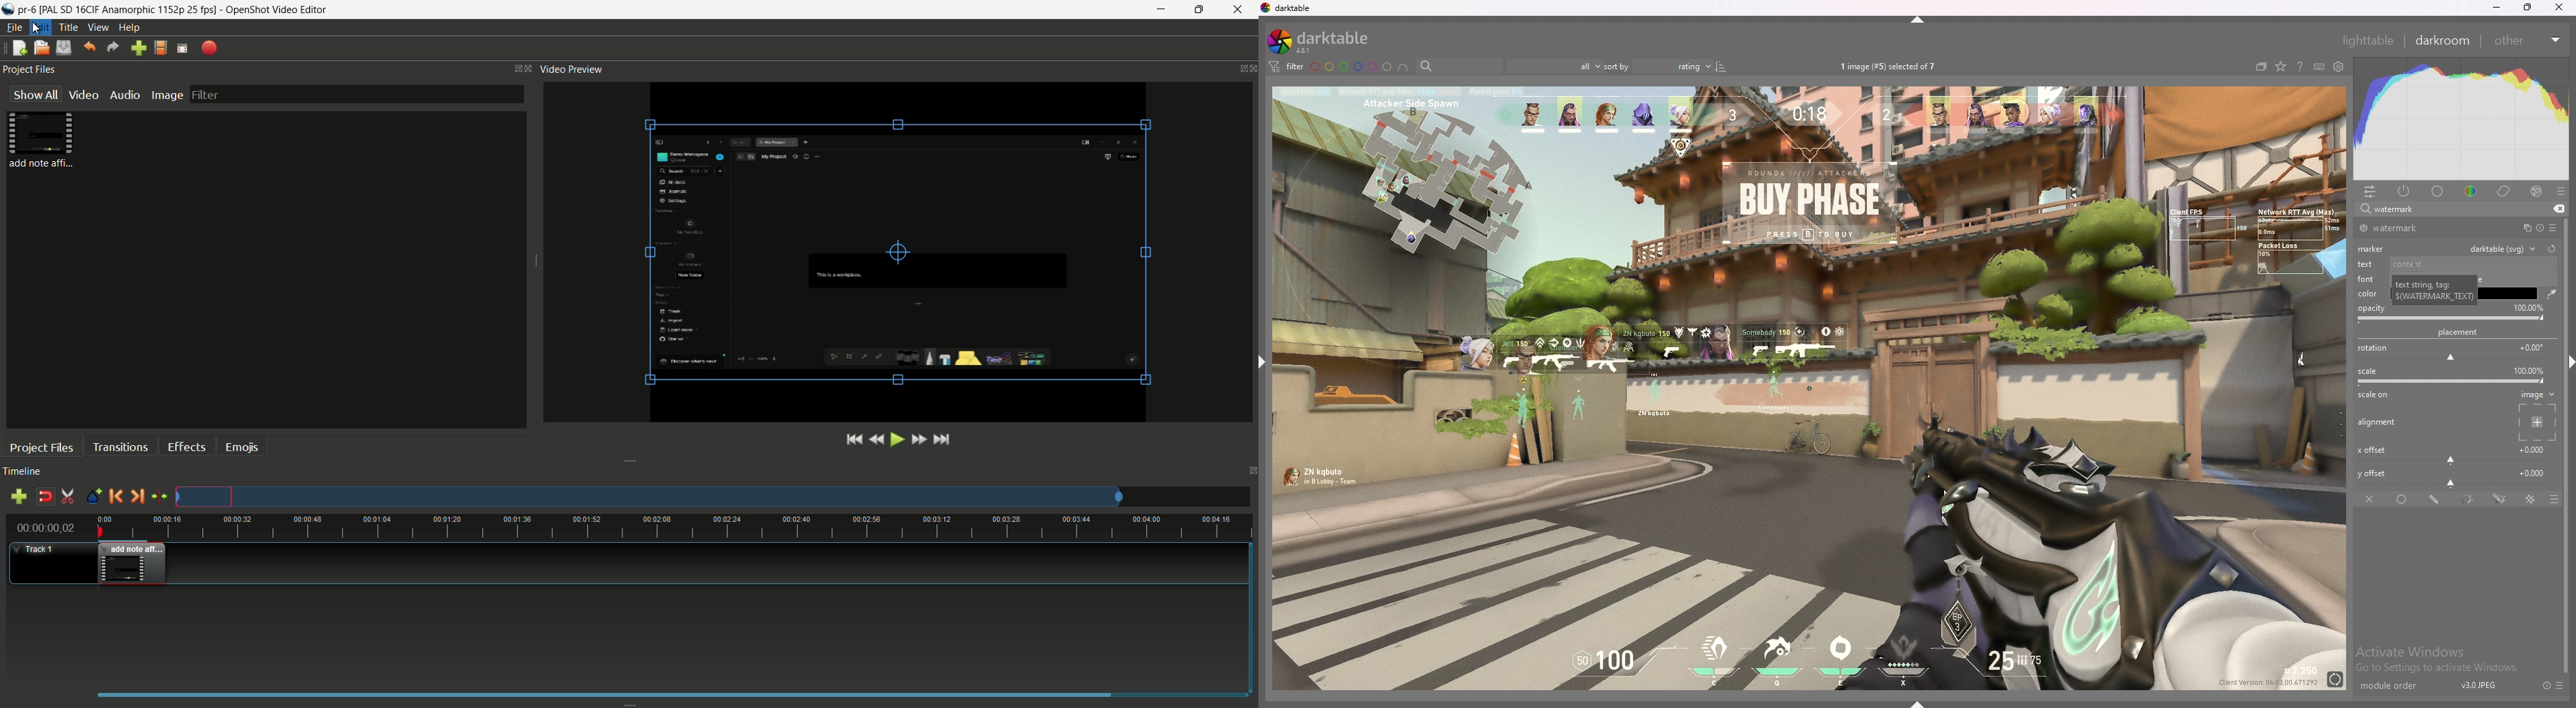 The image size is (2576, 728). Describe the element at coordinates (22, 470) in the screenshot. I see `timeline` at that location.